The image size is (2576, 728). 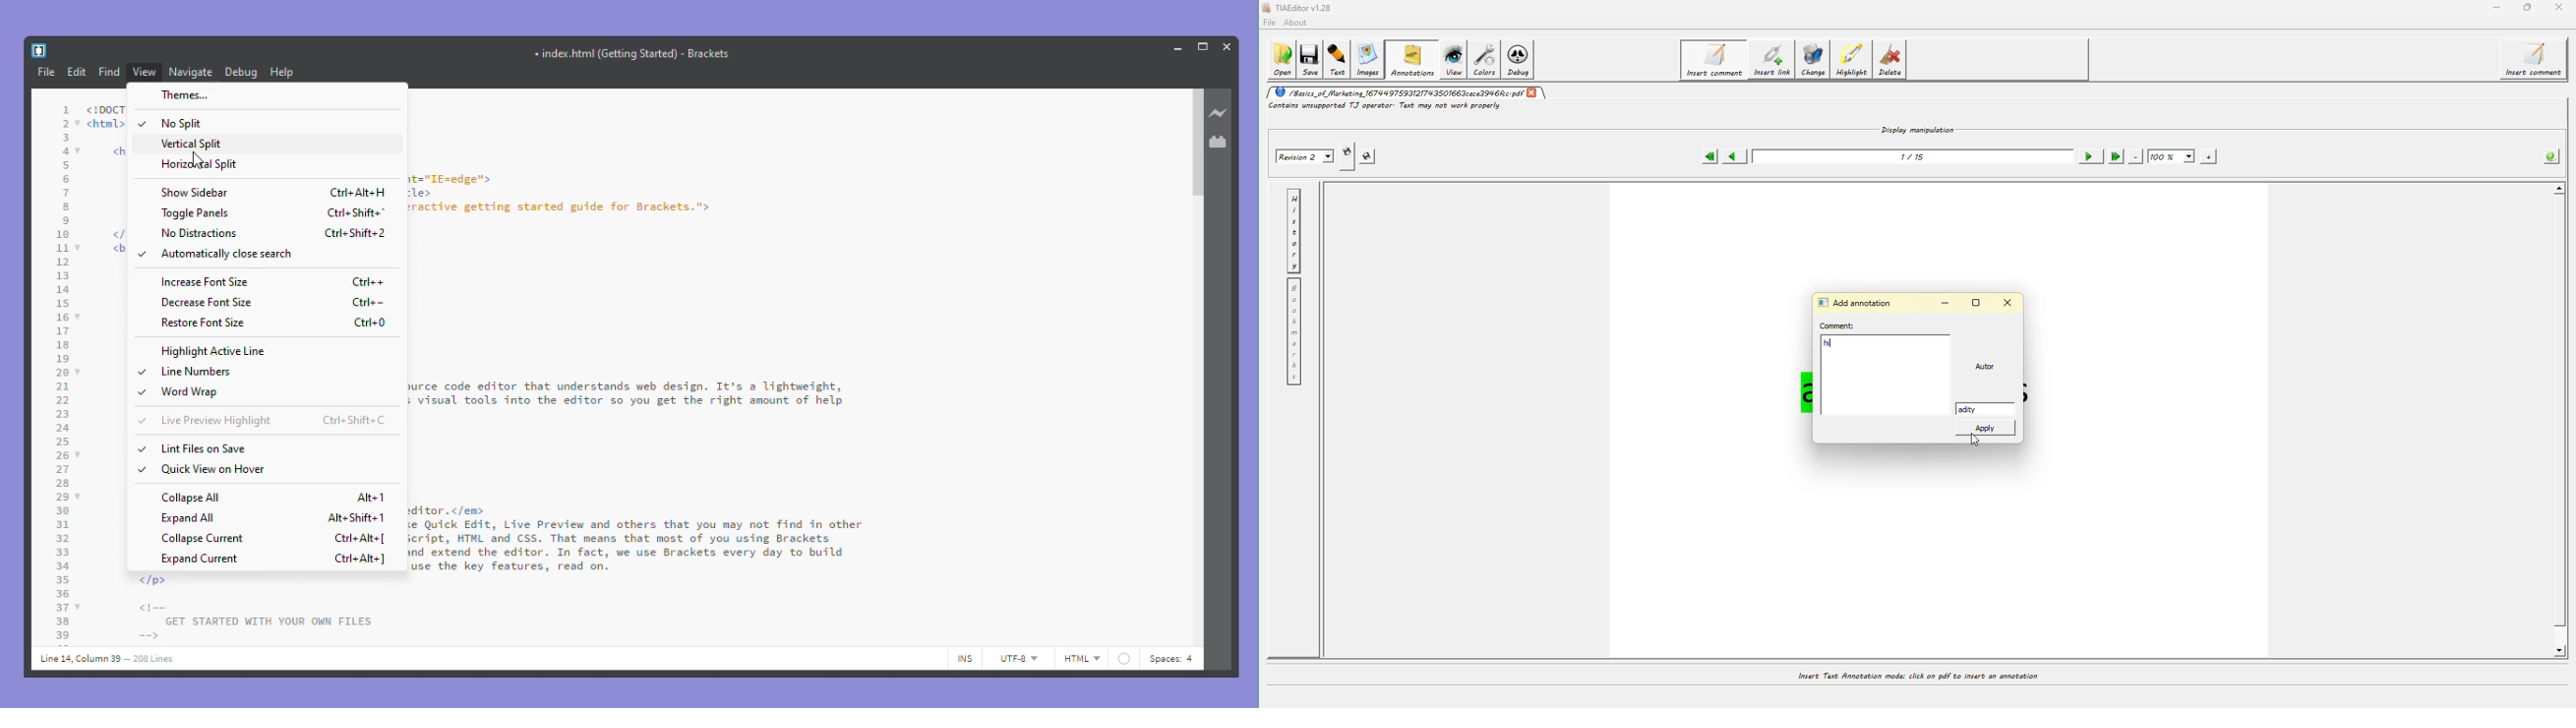 What do you see at coordinates (2562, 426) in the screenshot?
I see `scroll bar` at bounding box center [2562, 426].